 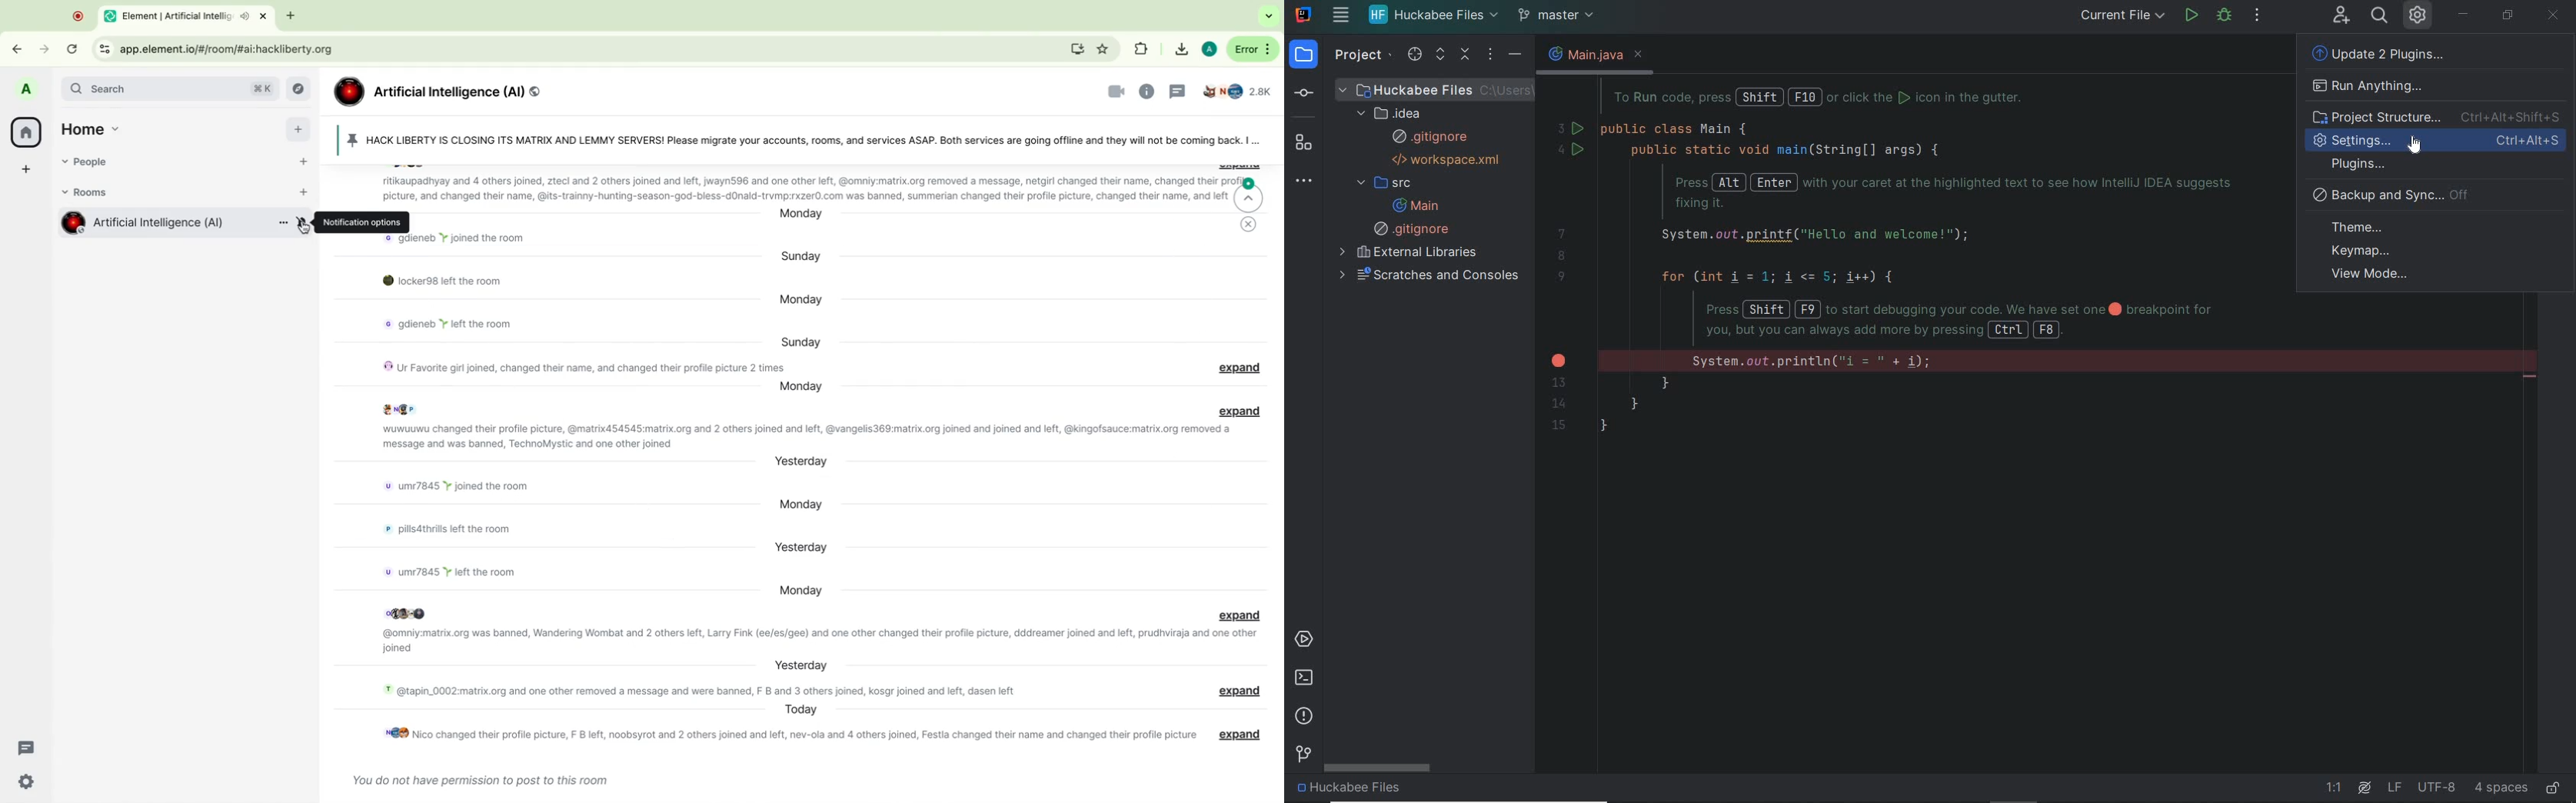 I want to click on src, so click(x=1383, y=184).